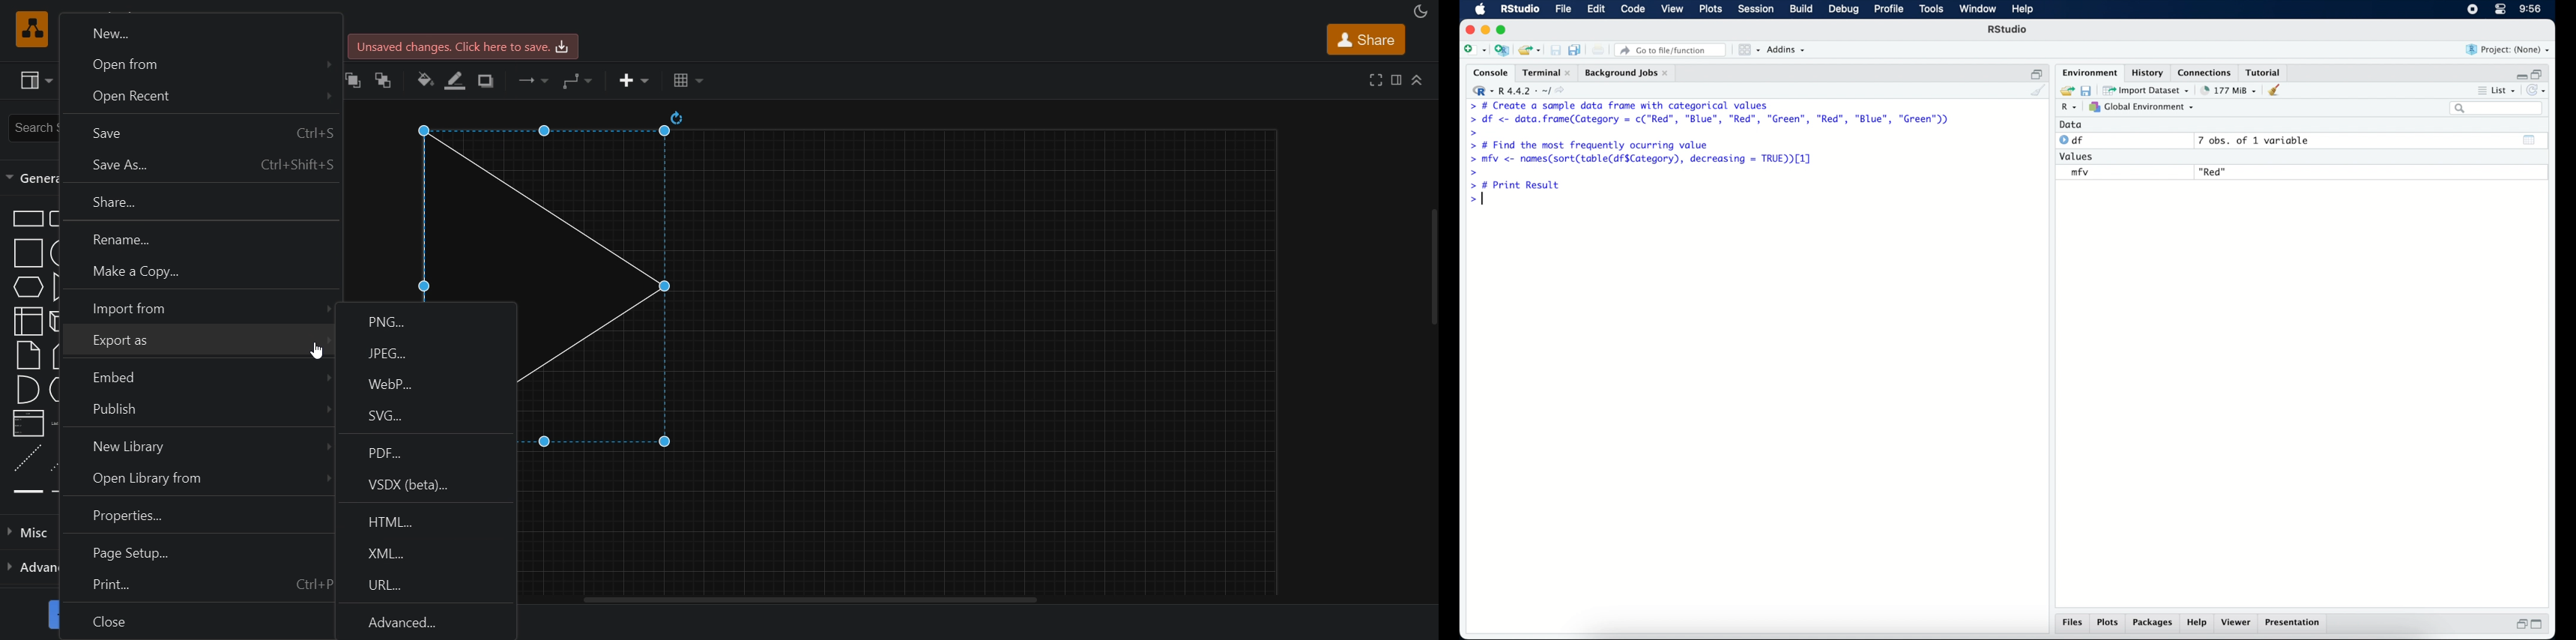  What do you see at coordinates (576, 80) in the screenshot?
I see `waypoints` at bounding box center [576, 80].